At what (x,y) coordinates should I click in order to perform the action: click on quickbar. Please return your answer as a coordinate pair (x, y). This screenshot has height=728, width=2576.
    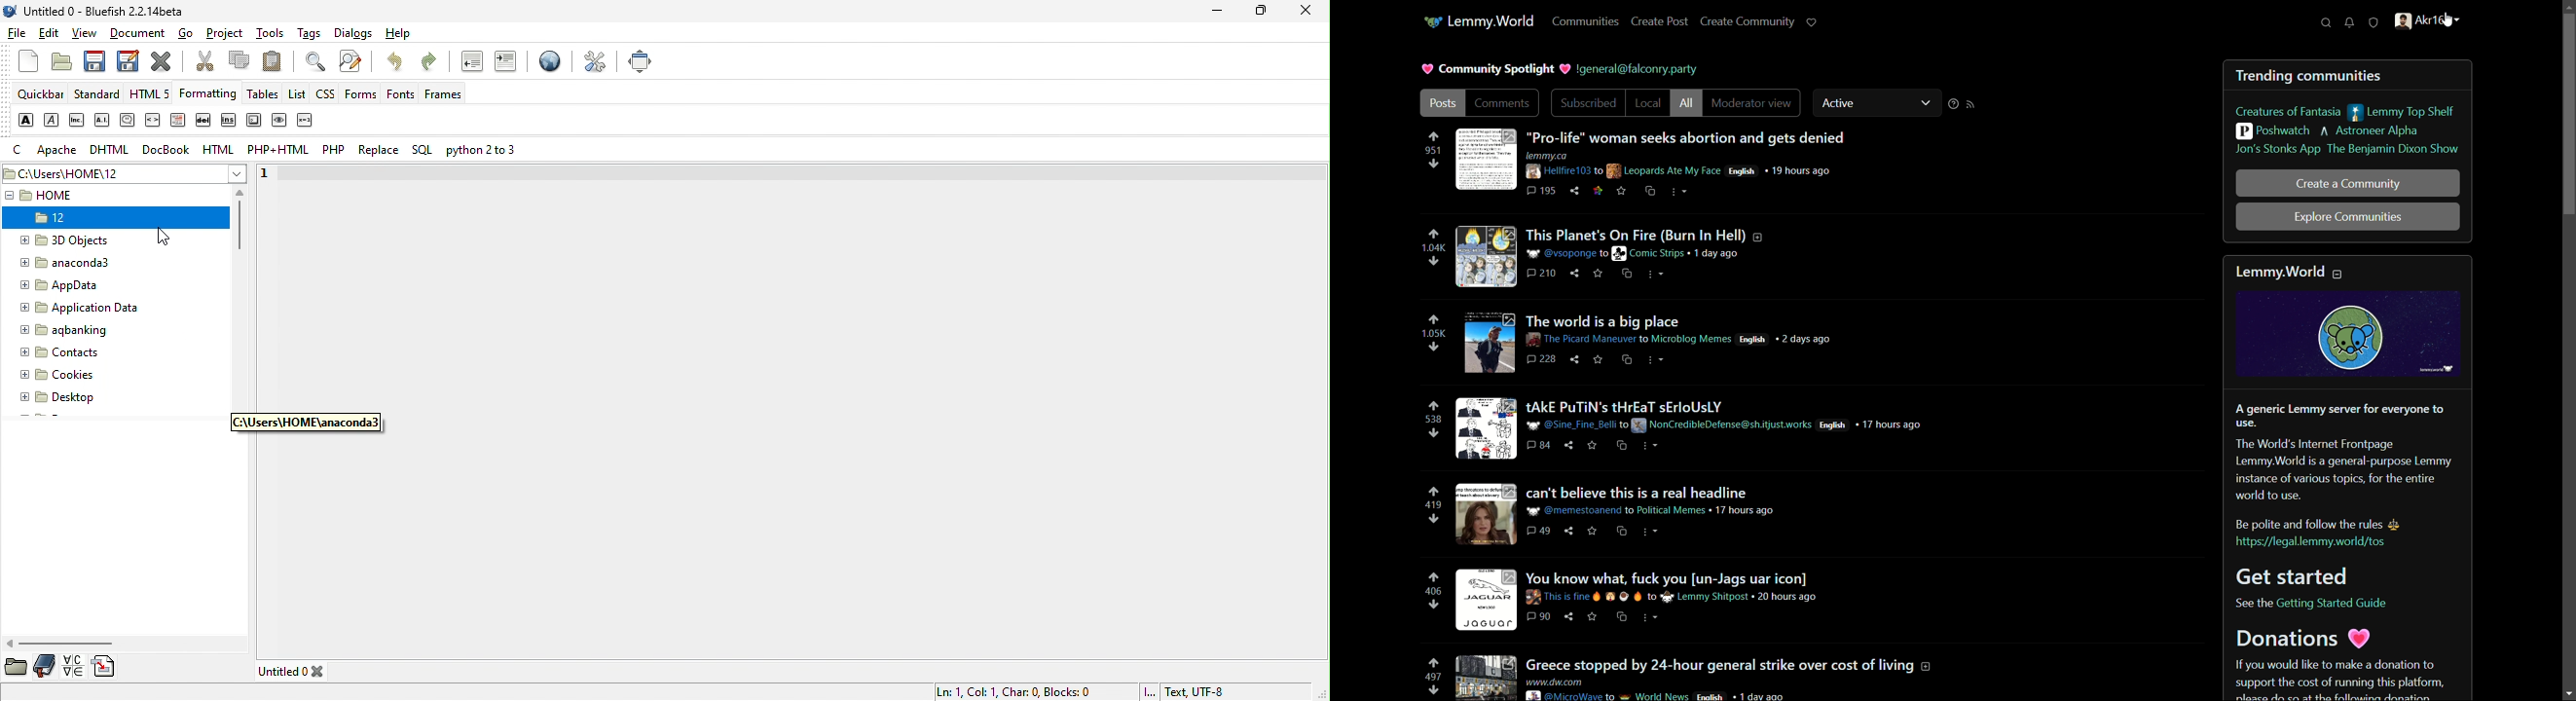
    Looking at the image, I should click on (41, 95).